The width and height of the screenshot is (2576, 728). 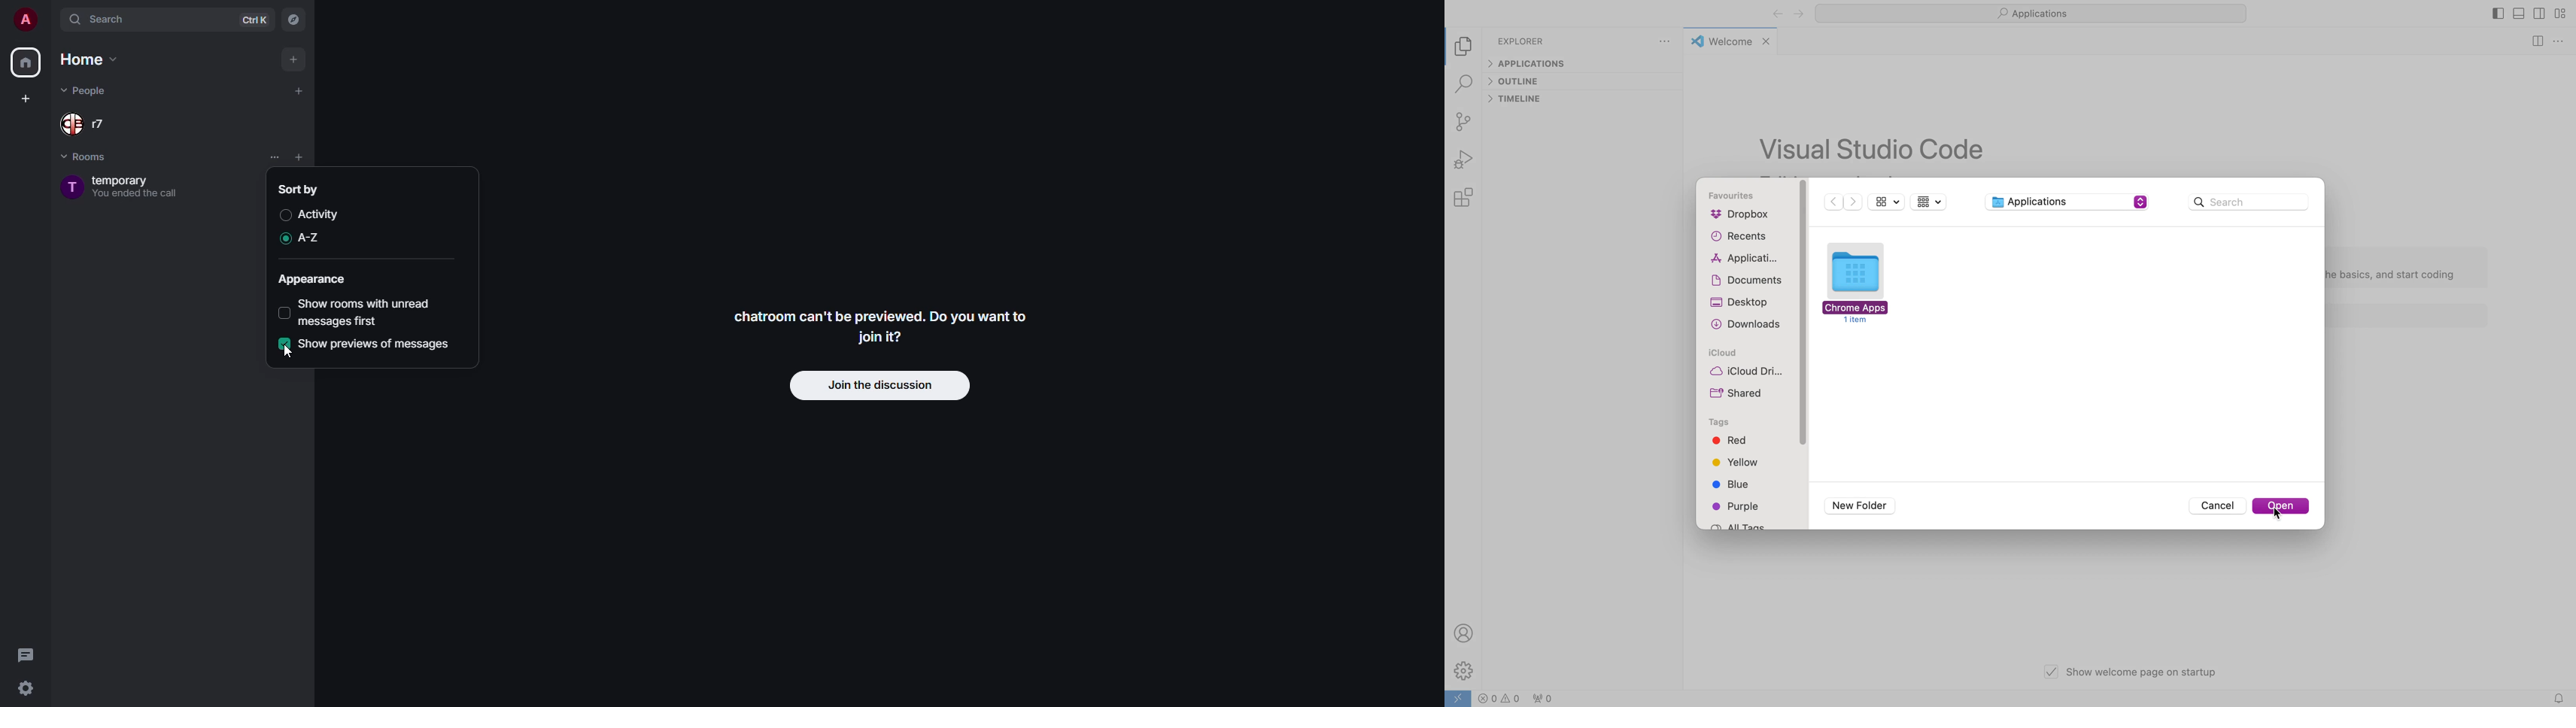 I want to click on people, so click(x=88, y=126).